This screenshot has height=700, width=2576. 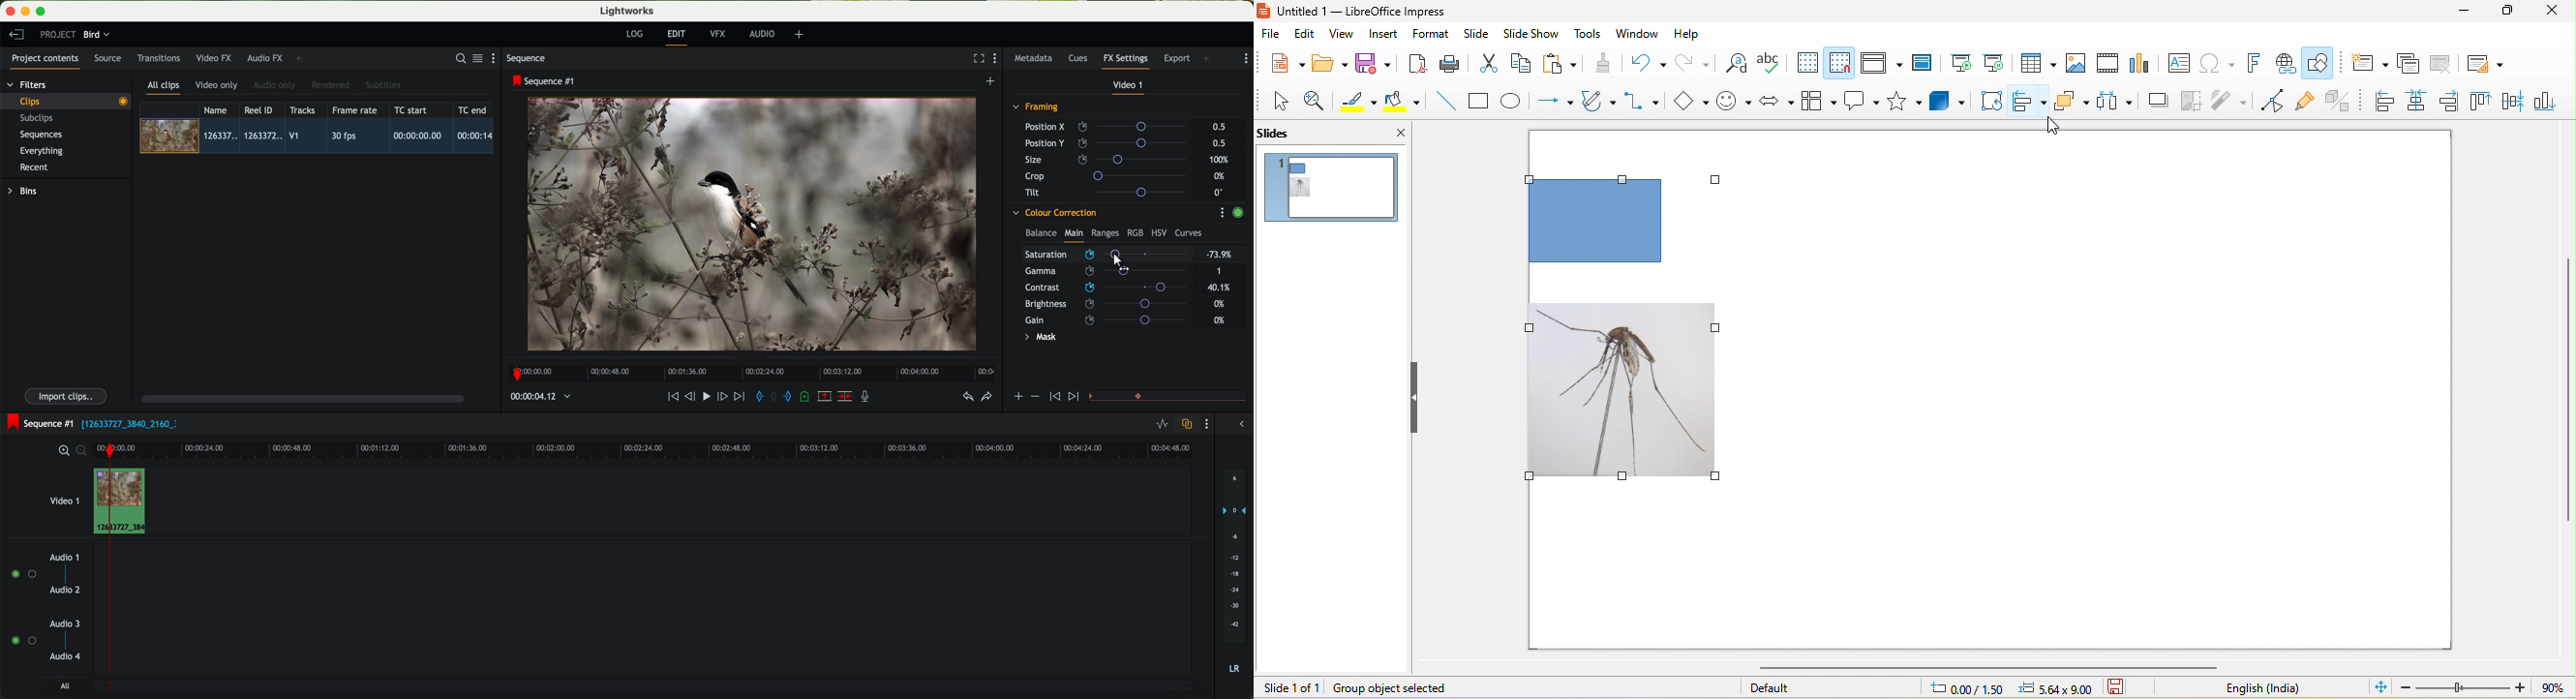 What do you see at coordinates (1163, 425) in the screenshot?
I see `toggle audio levels editing` at bounding box center [1163, 425].